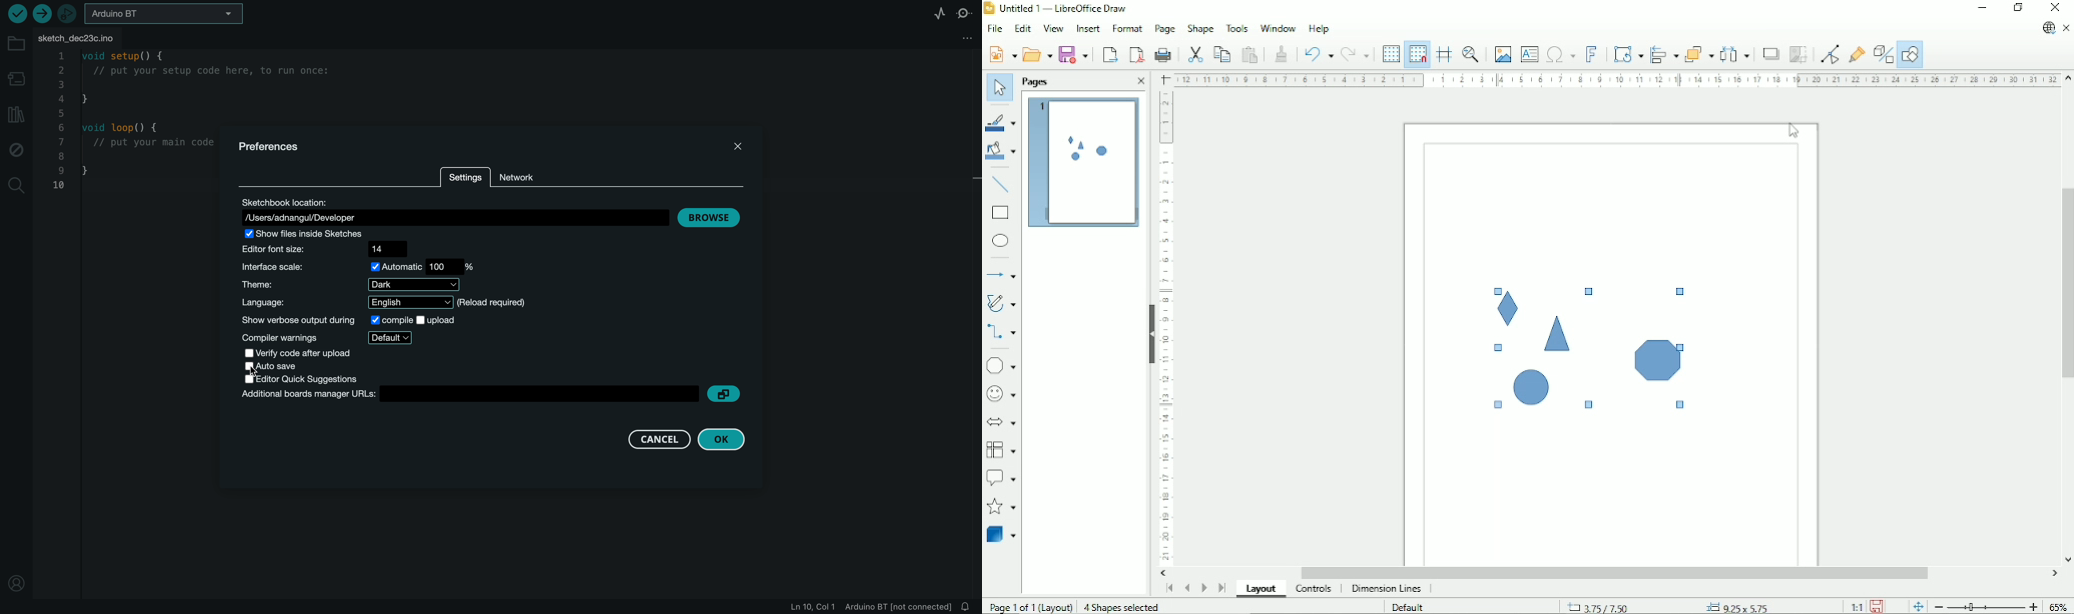 Image resolution: width=2100 pixels, height=616 pixels. Describe the element at coordinates (1001, 394) in the screenshot. I see `Symbol shapes` at that location.